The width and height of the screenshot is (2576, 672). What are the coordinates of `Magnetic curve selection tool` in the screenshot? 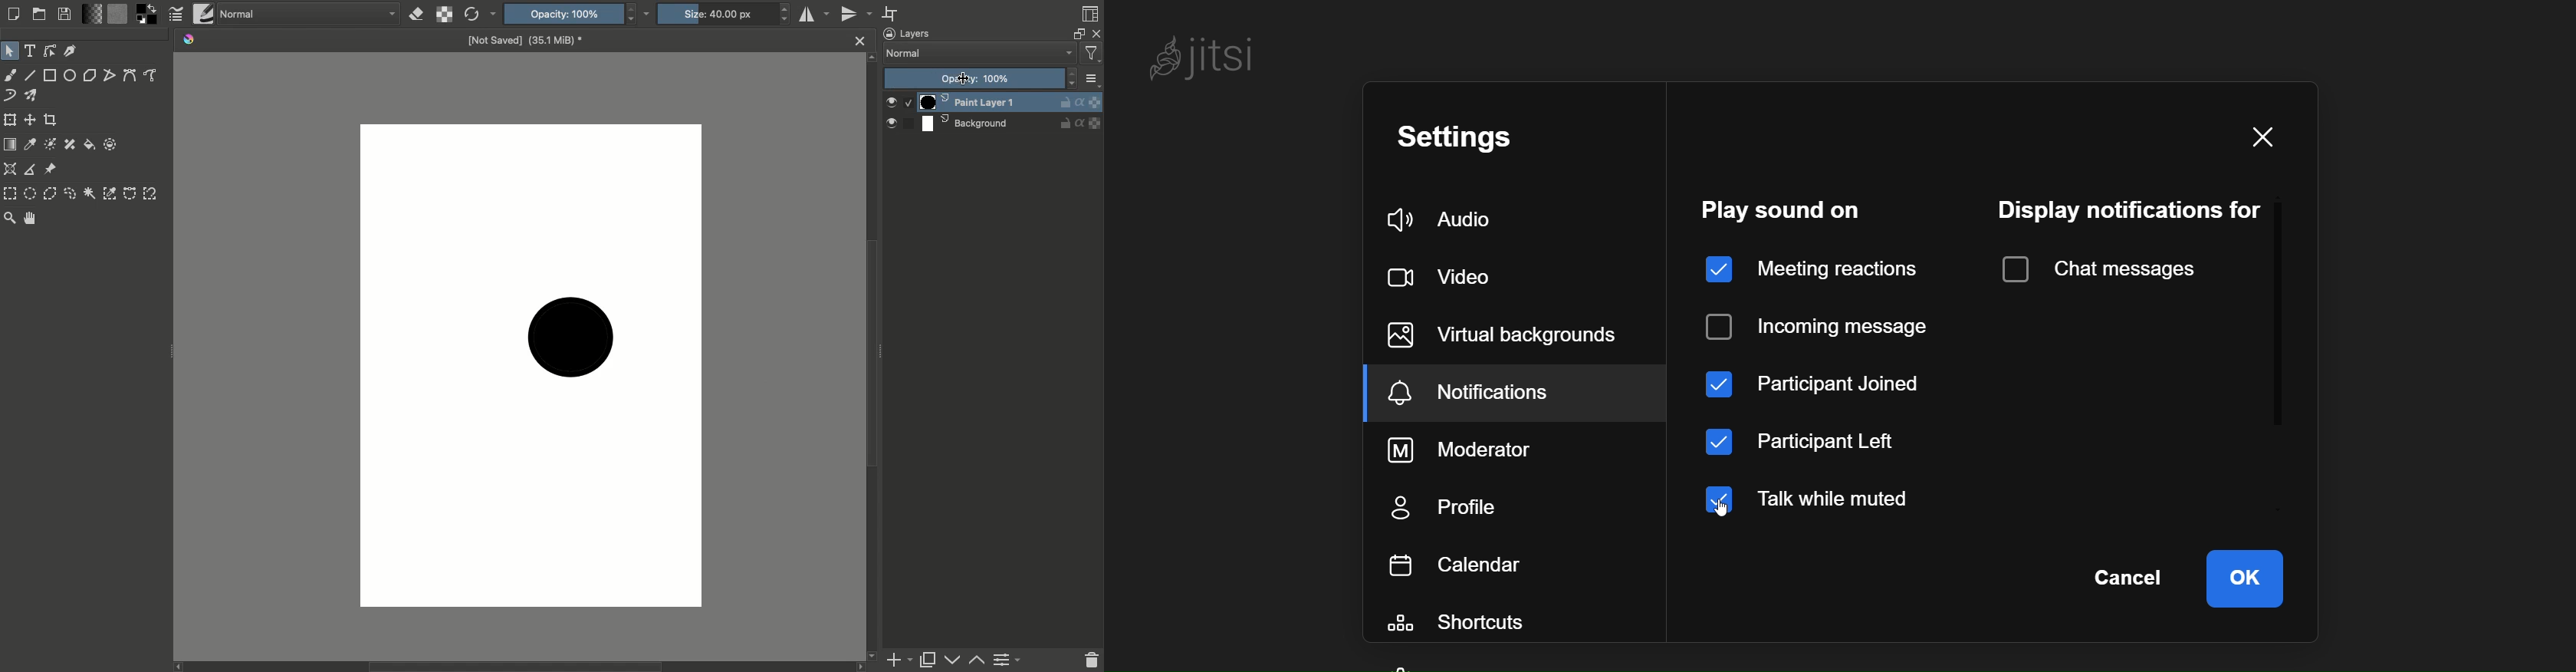 It's located at (153, 193).